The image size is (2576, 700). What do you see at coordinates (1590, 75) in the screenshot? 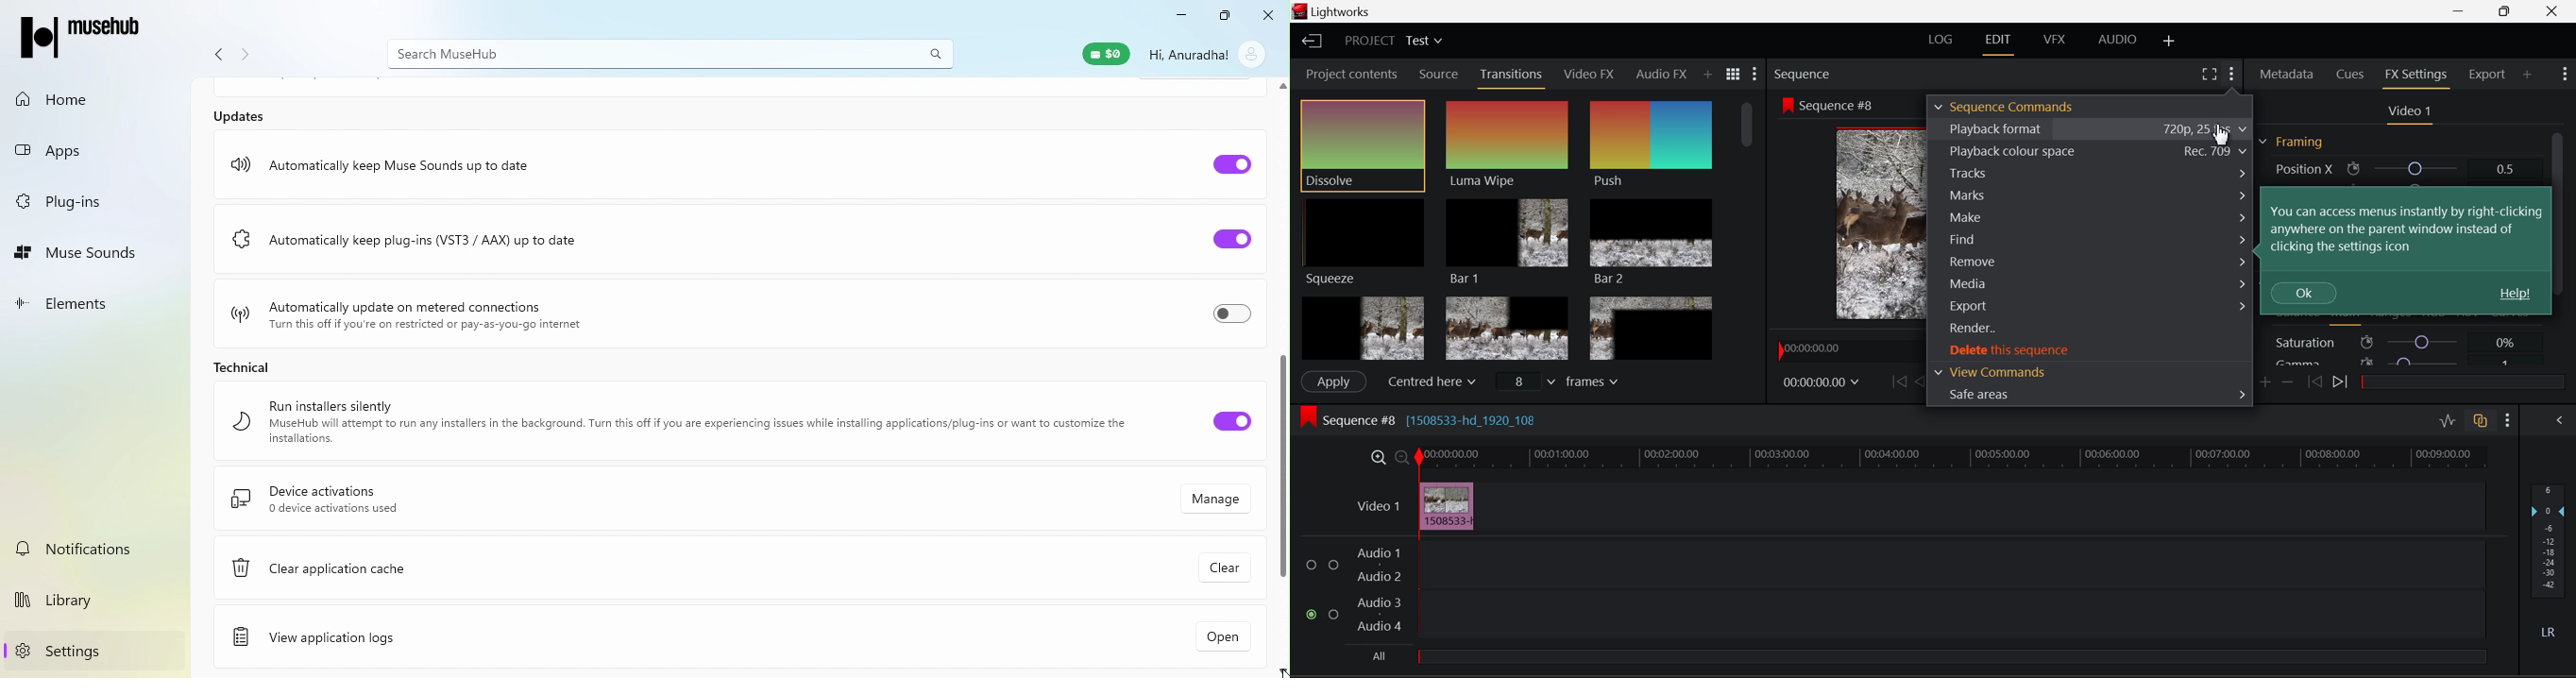
I see `Video FX` at bounding box center [1590, 75].